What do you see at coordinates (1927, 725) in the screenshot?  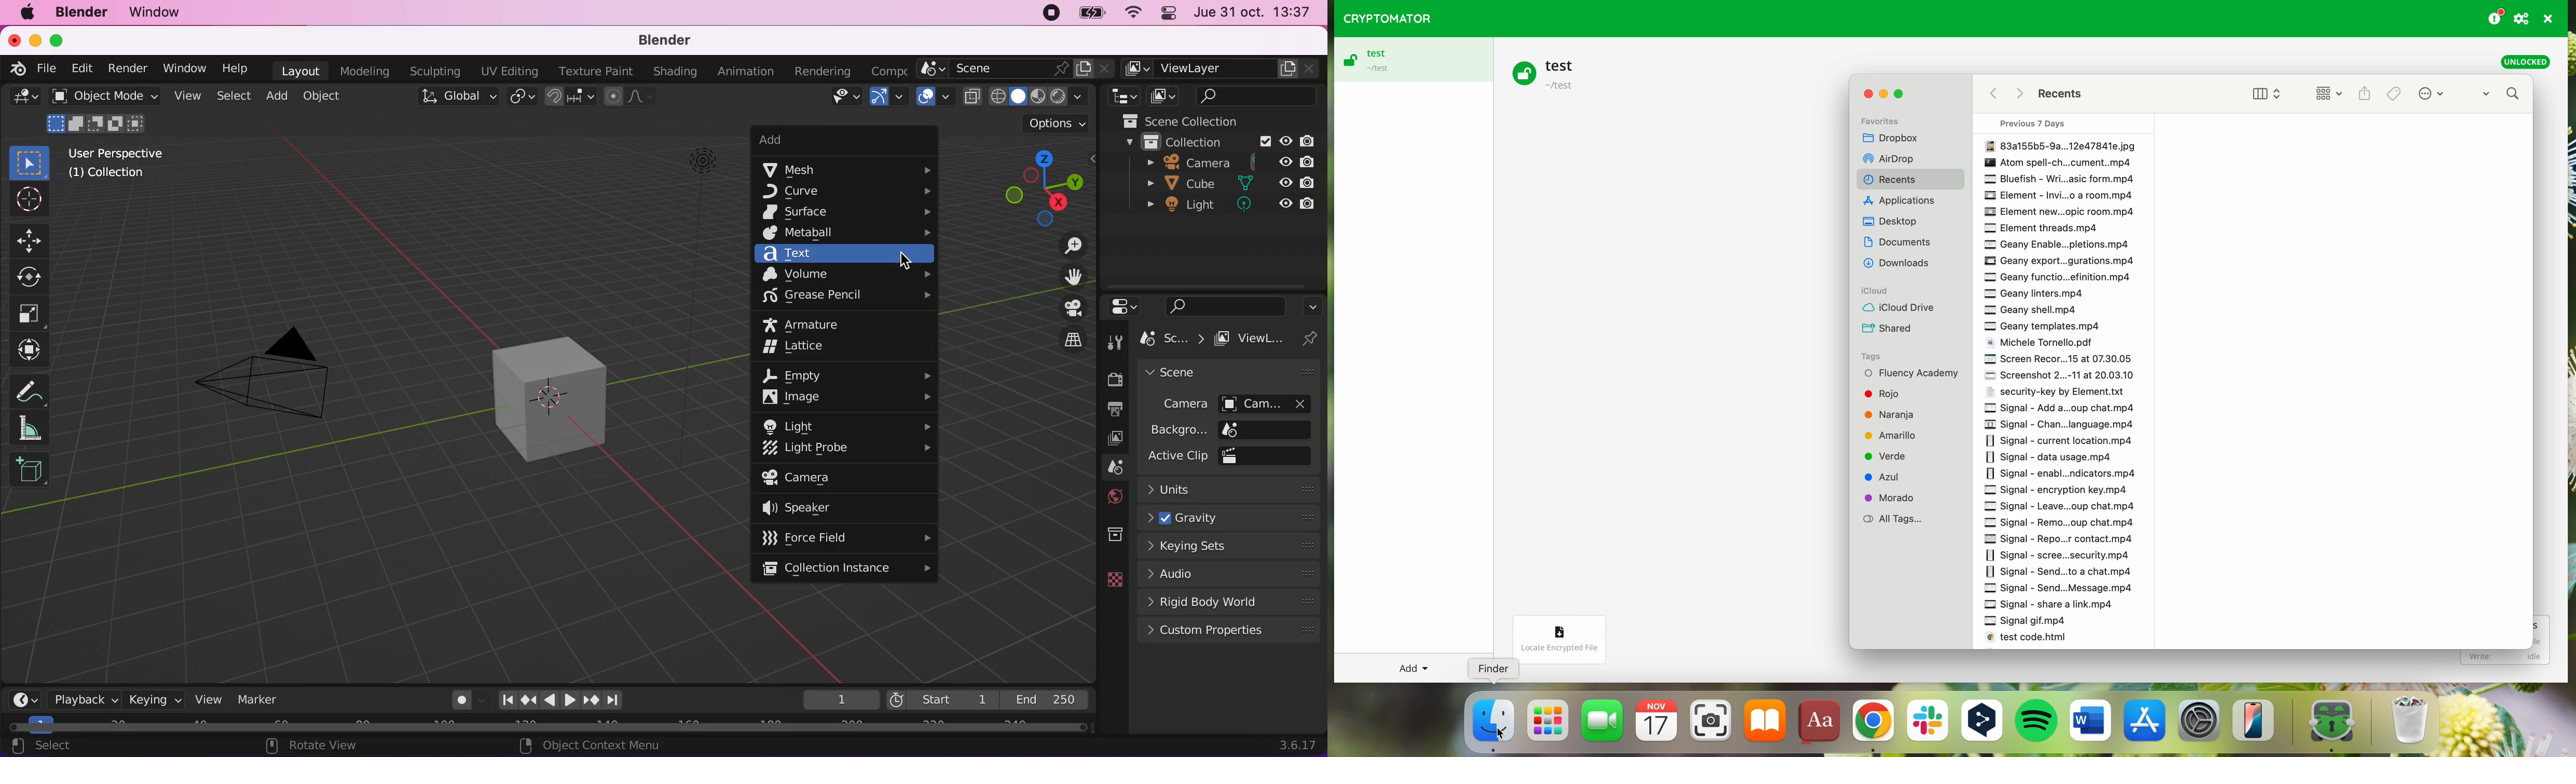 I see `Slack` at bounding box center [1927, 725].